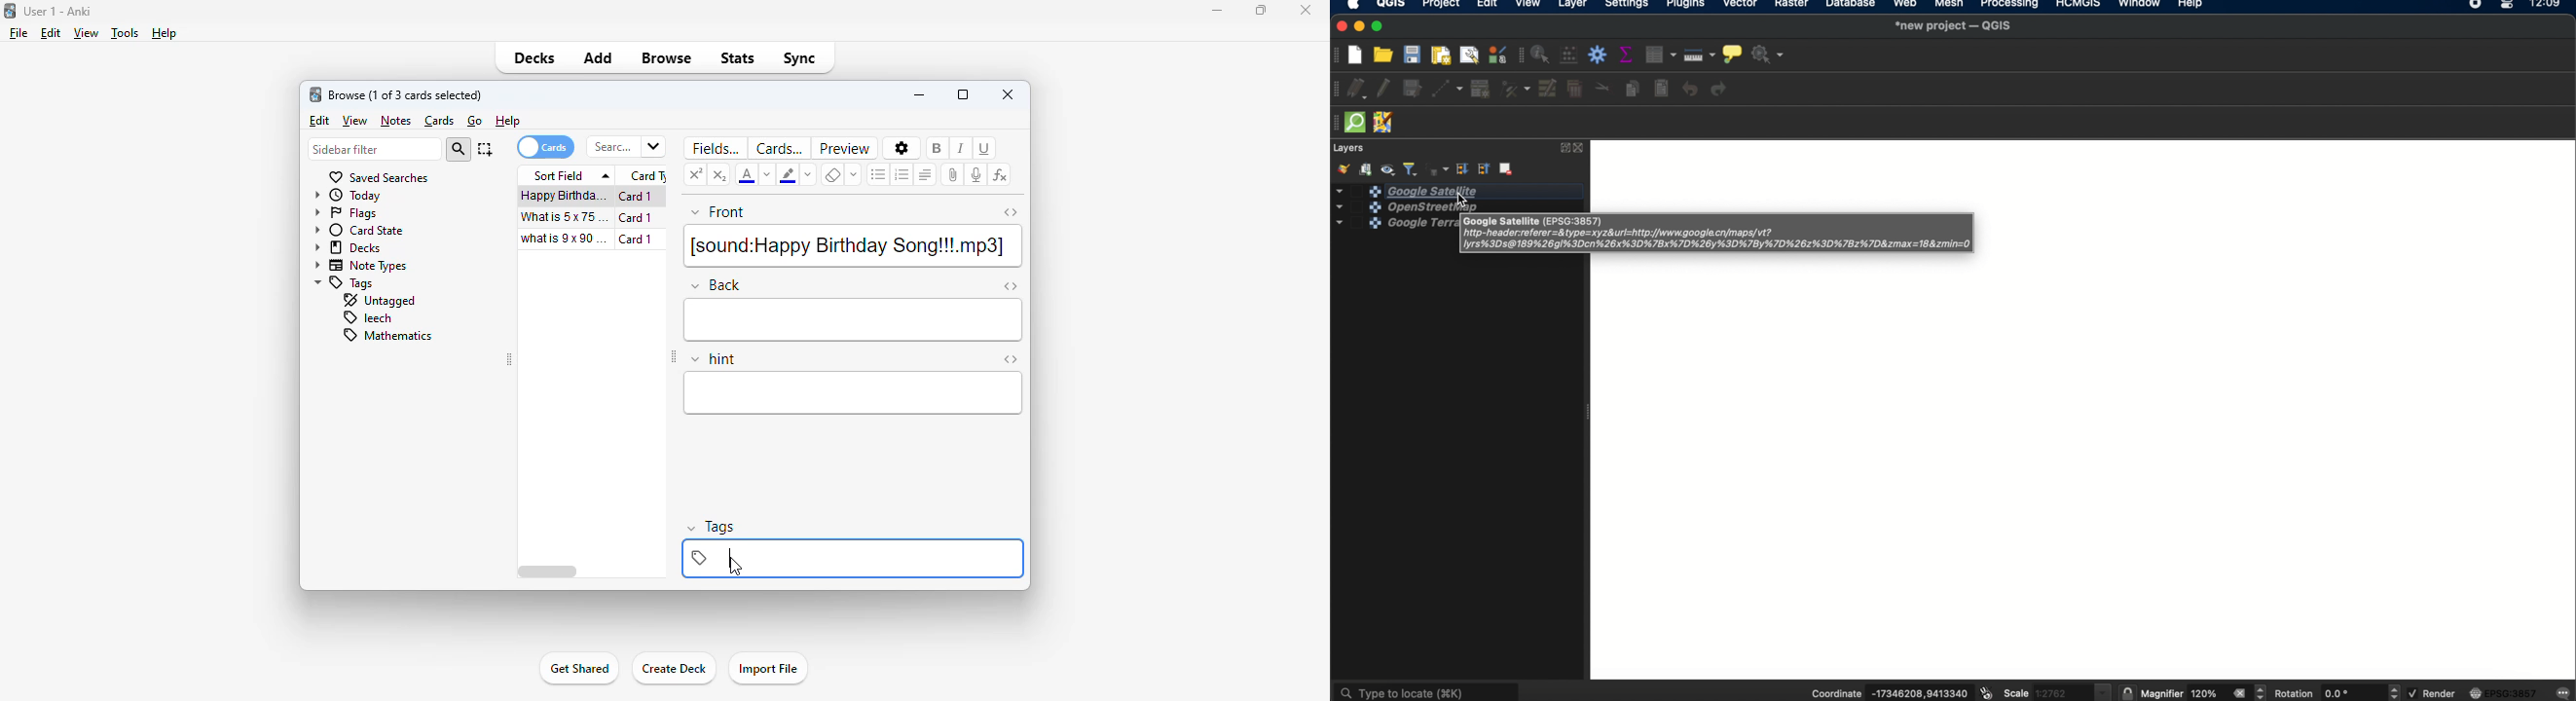 The image size is (2576, 728). What do you see at coordinates (926, 174) in the screenshot?
I see `alignment` at bounding box center [926, 174].